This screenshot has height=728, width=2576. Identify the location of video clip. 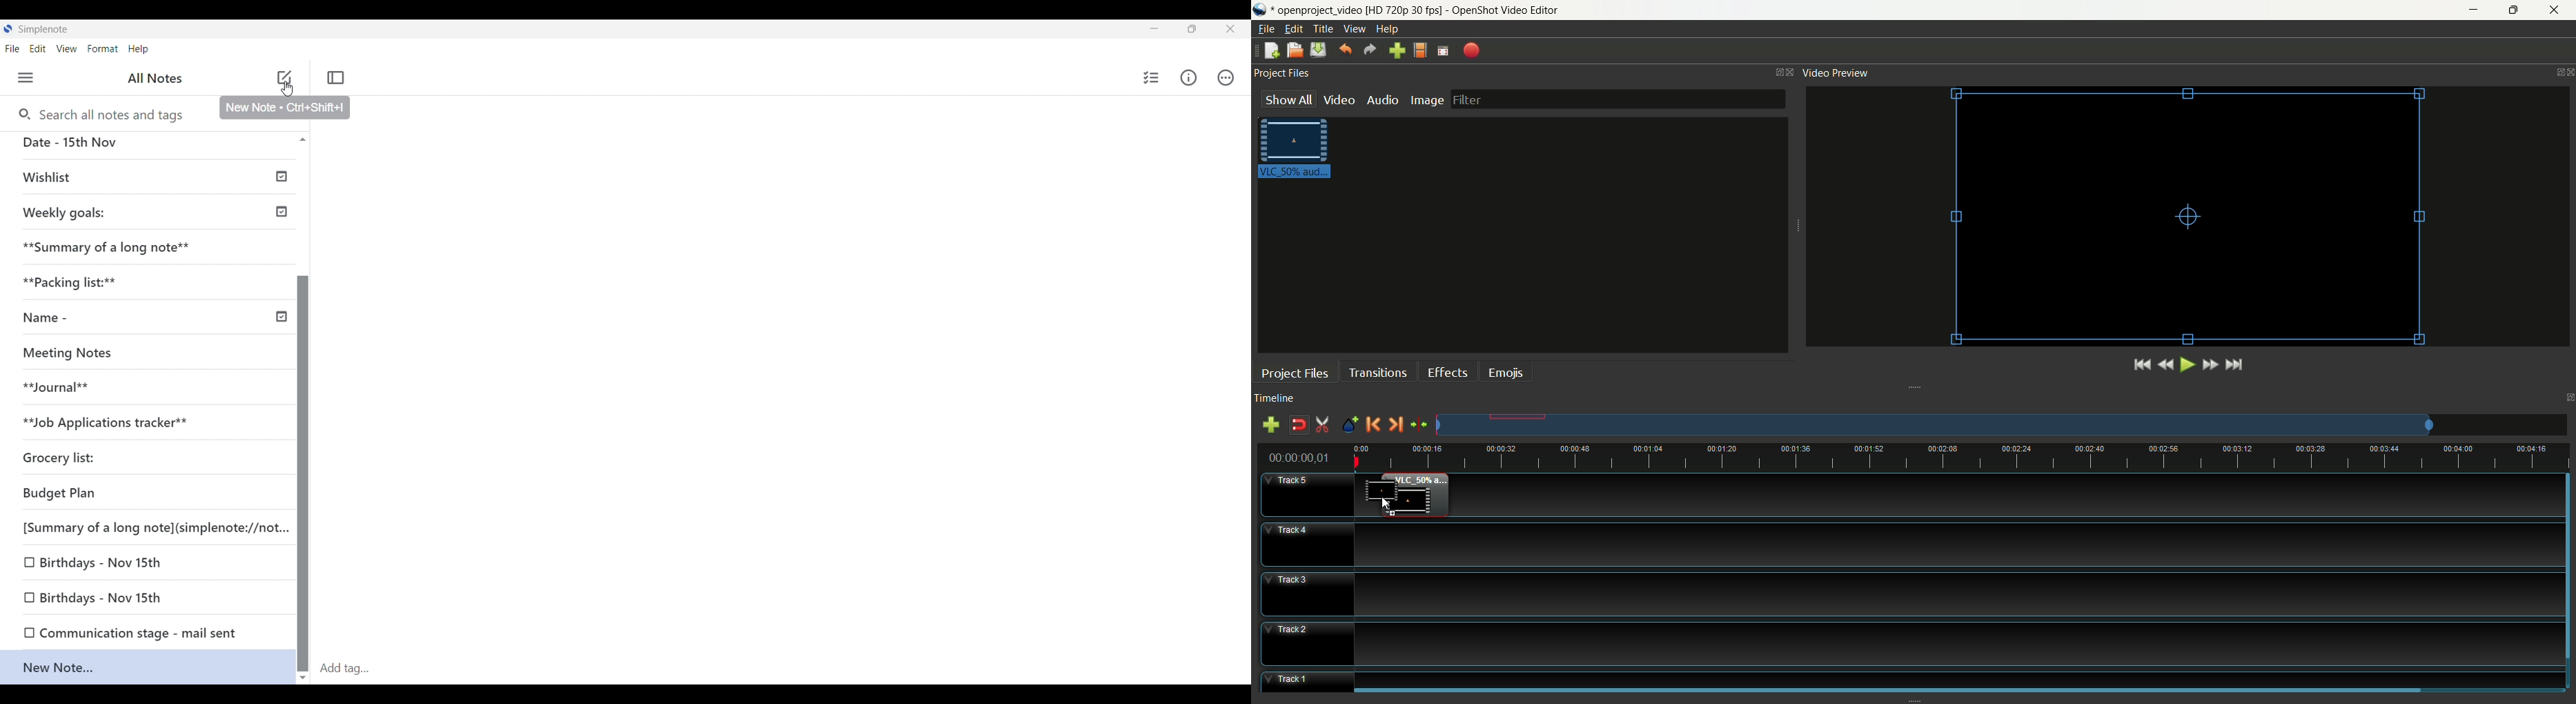
(1381, 491).